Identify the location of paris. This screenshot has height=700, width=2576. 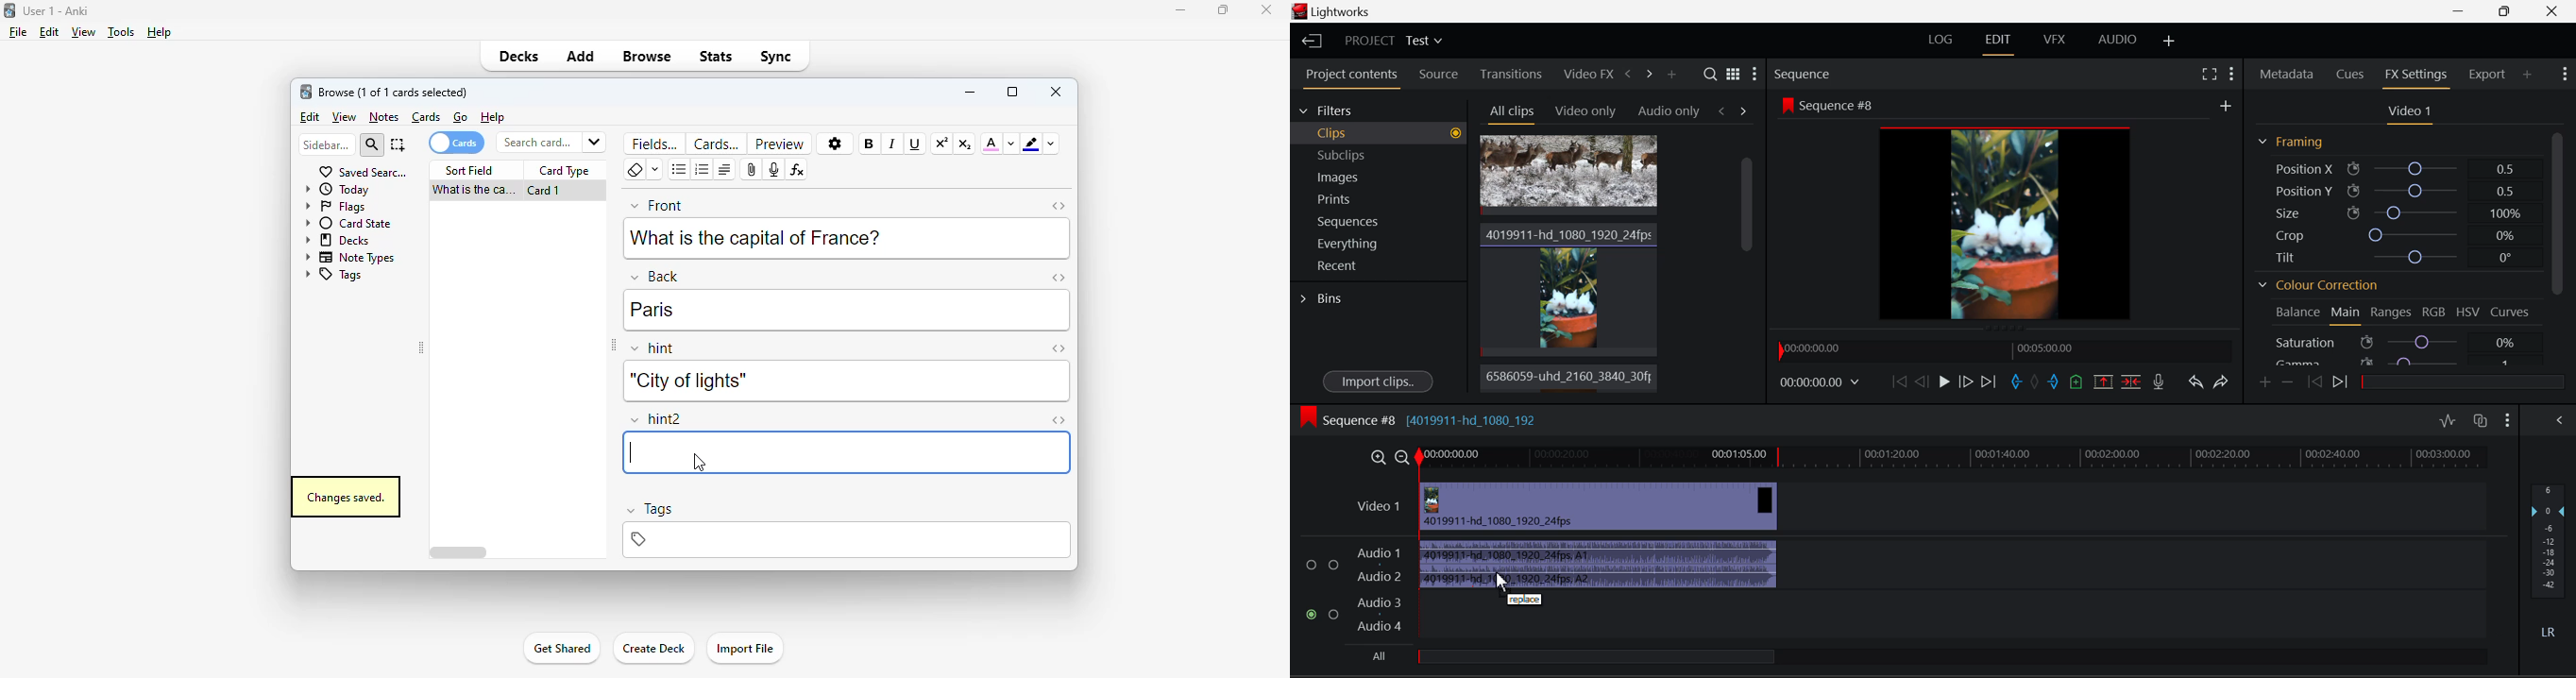
(652, 310).